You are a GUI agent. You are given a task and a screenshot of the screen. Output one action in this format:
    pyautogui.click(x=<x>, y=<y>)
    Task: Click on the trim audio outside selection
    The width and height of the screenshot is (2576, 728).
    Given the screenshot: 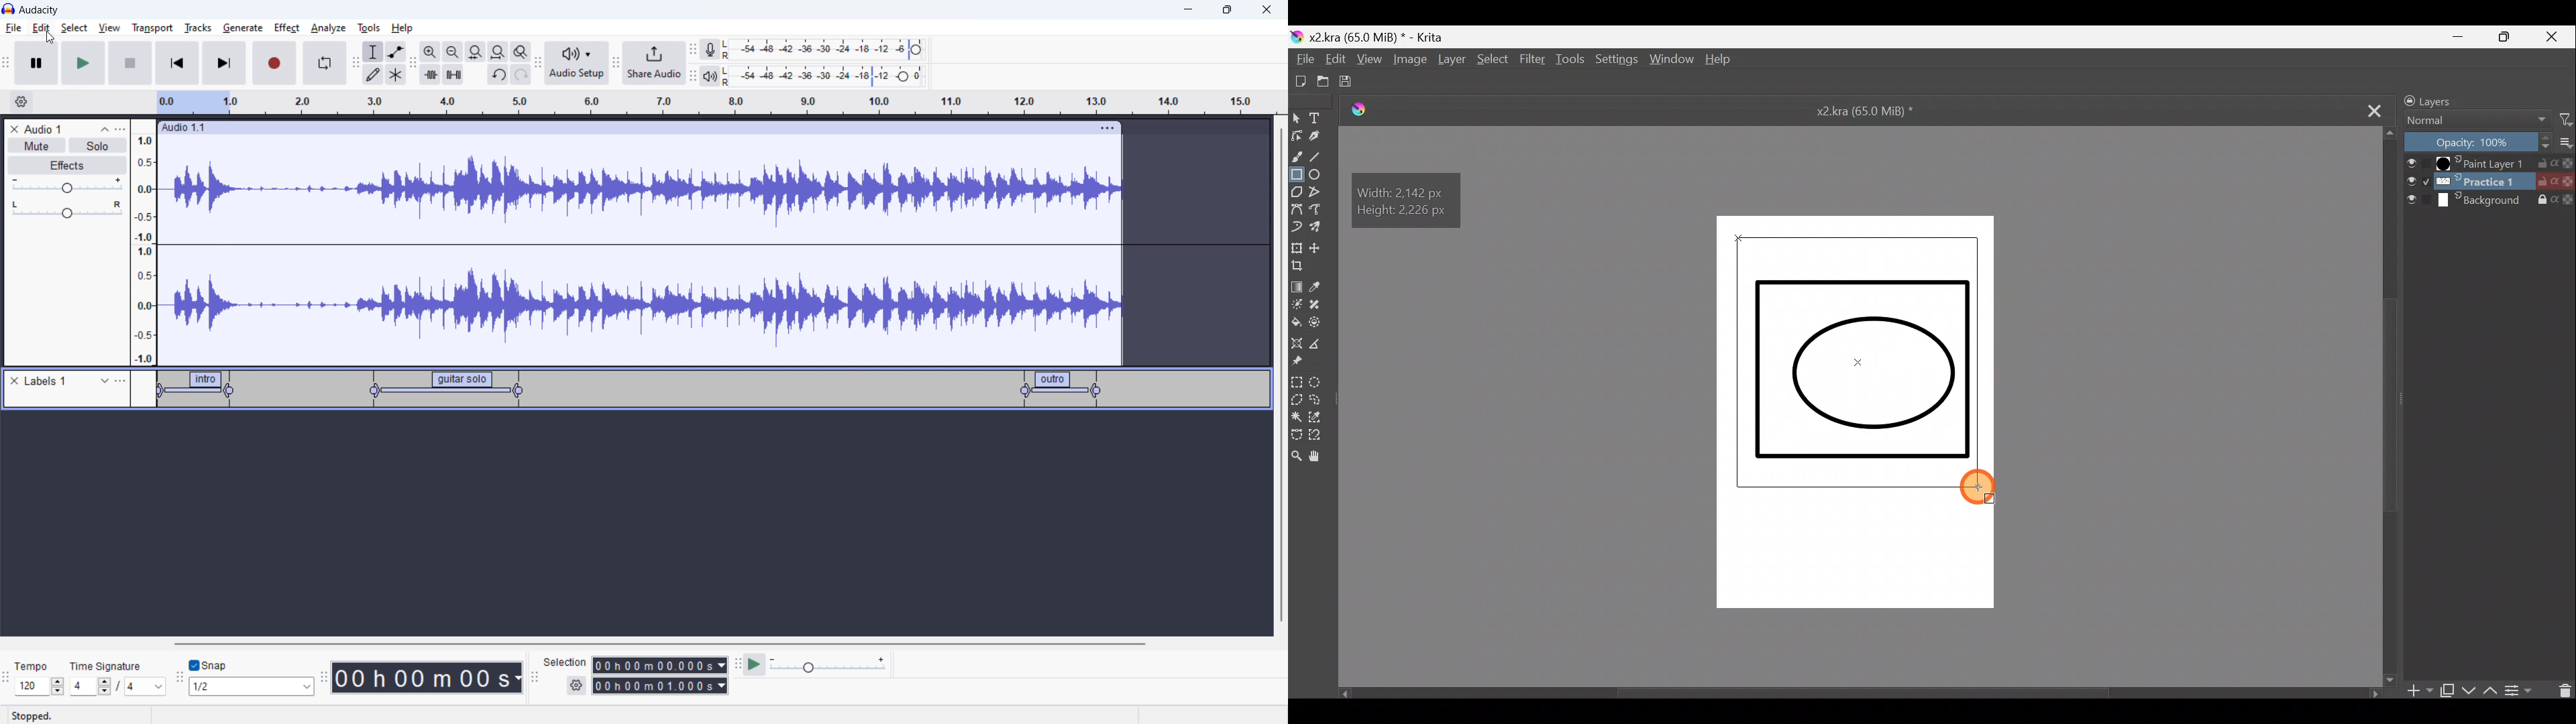 What is the action you would take?
    pyautogui.click(x=431, y=74)
    